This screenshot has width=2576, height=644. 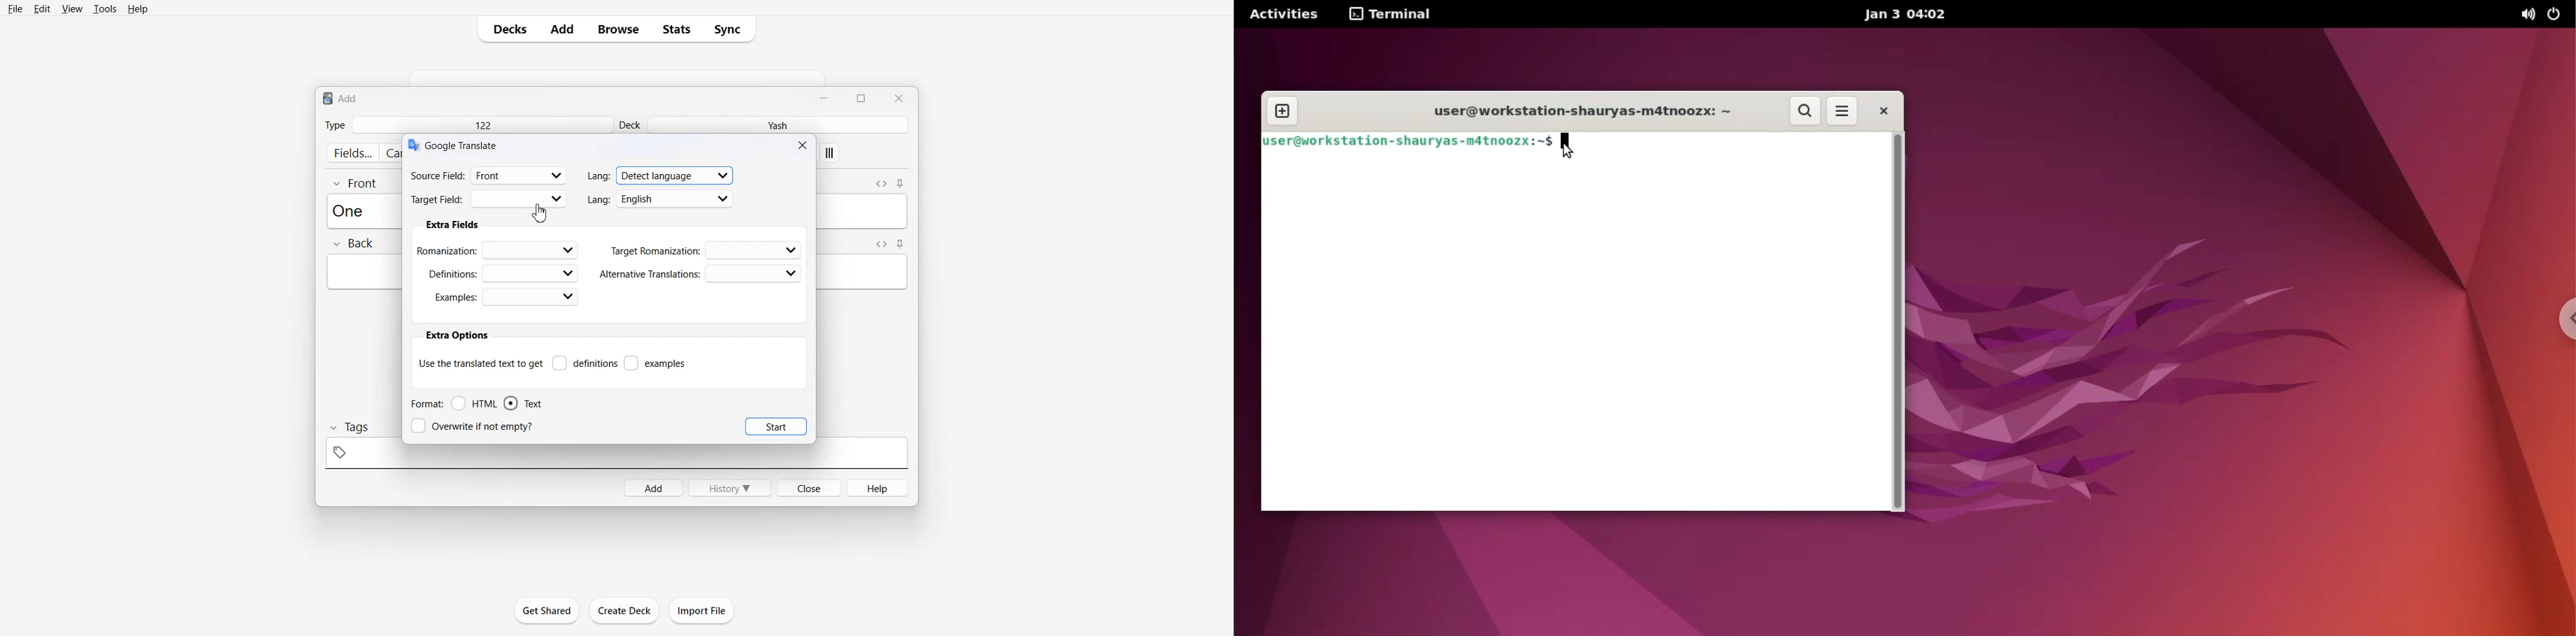 What do you see at coordinates (901, 244) in the screenshot?
I see `Toggle sticky` at bounding box center [901, 244].